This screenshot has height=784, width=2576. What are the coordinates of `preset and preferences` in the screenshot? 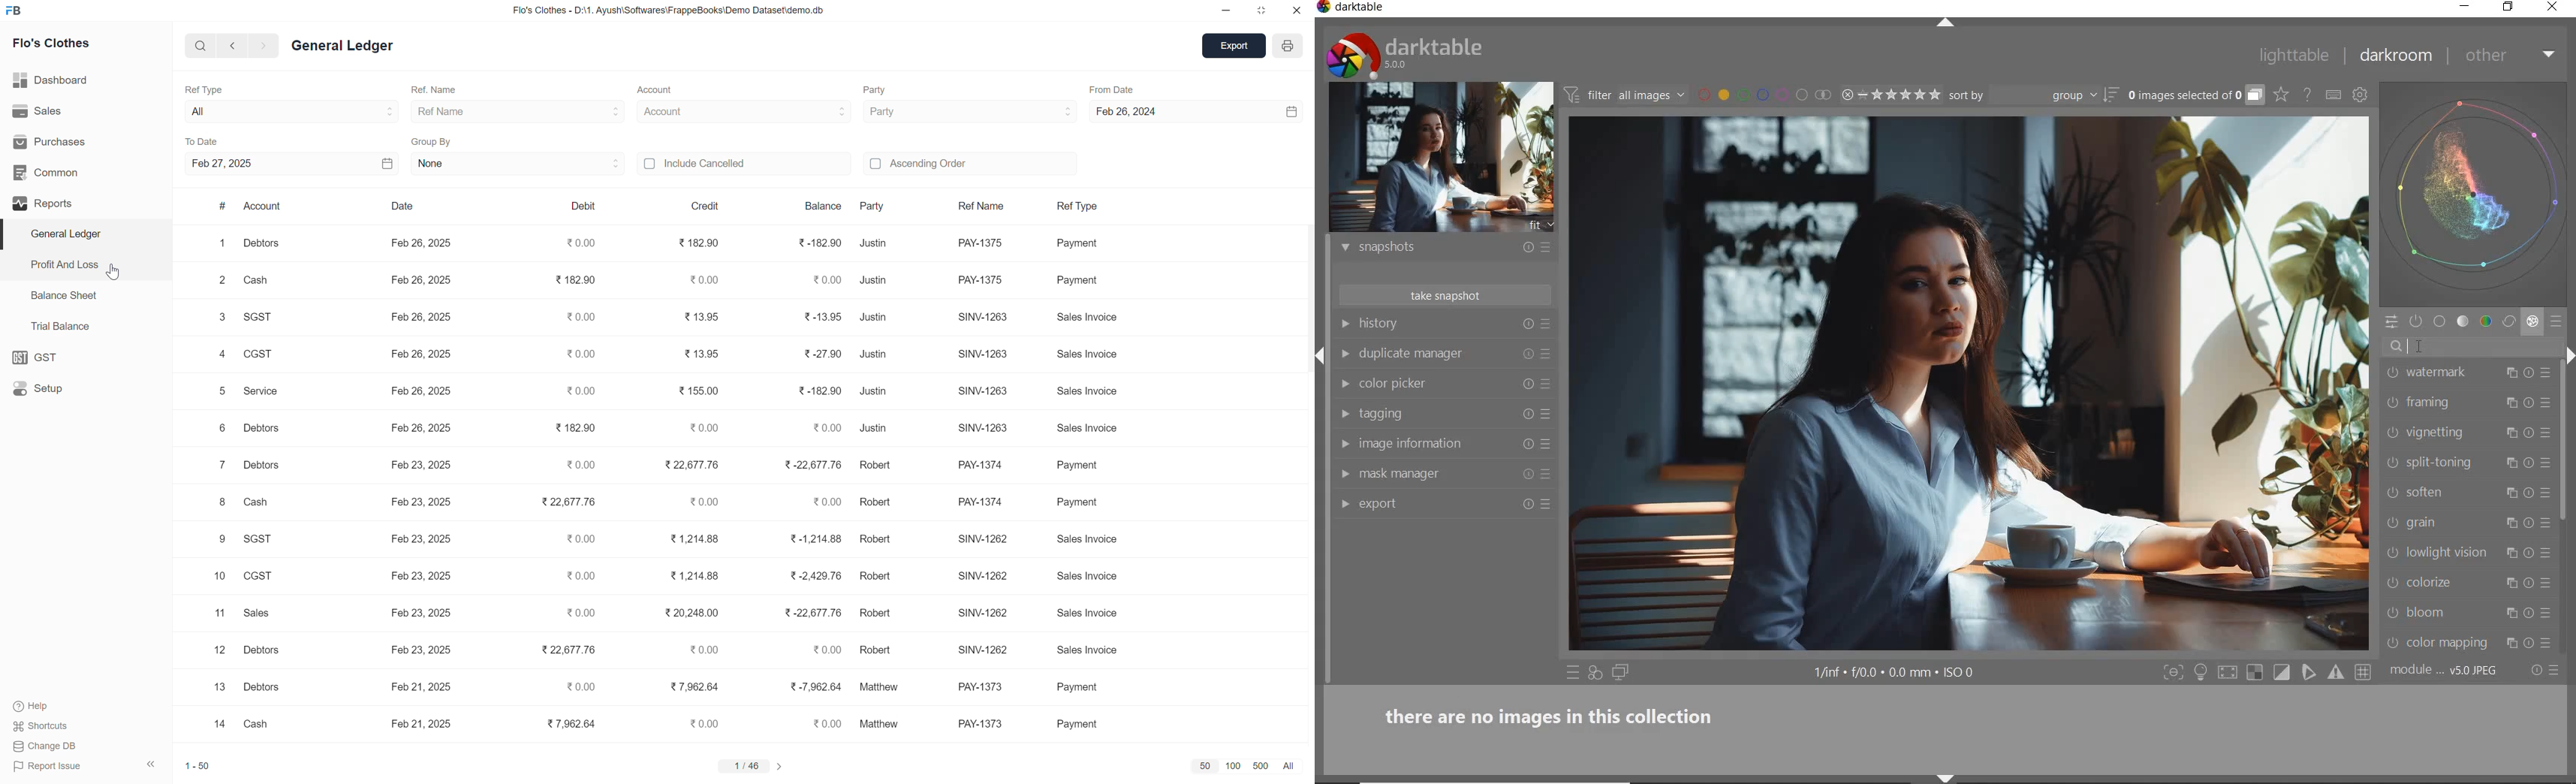 It's located at (2549, 614).